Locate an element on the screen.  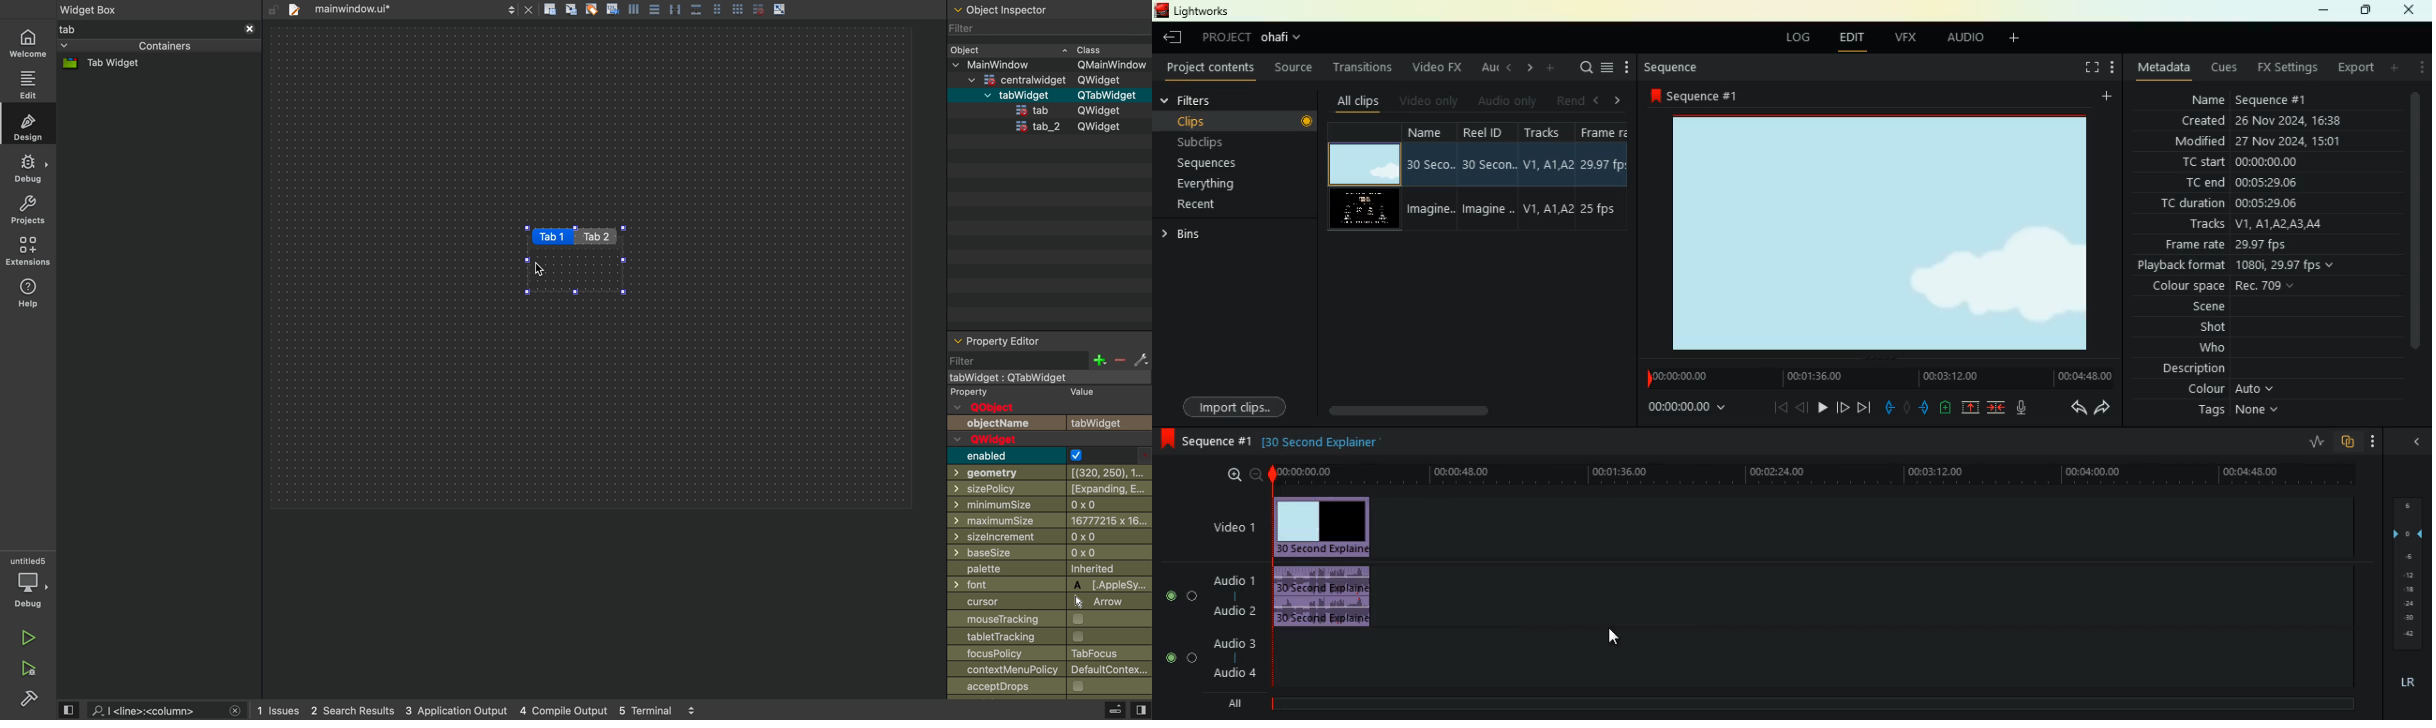
lightworks is located at coordinates (1192, 12).